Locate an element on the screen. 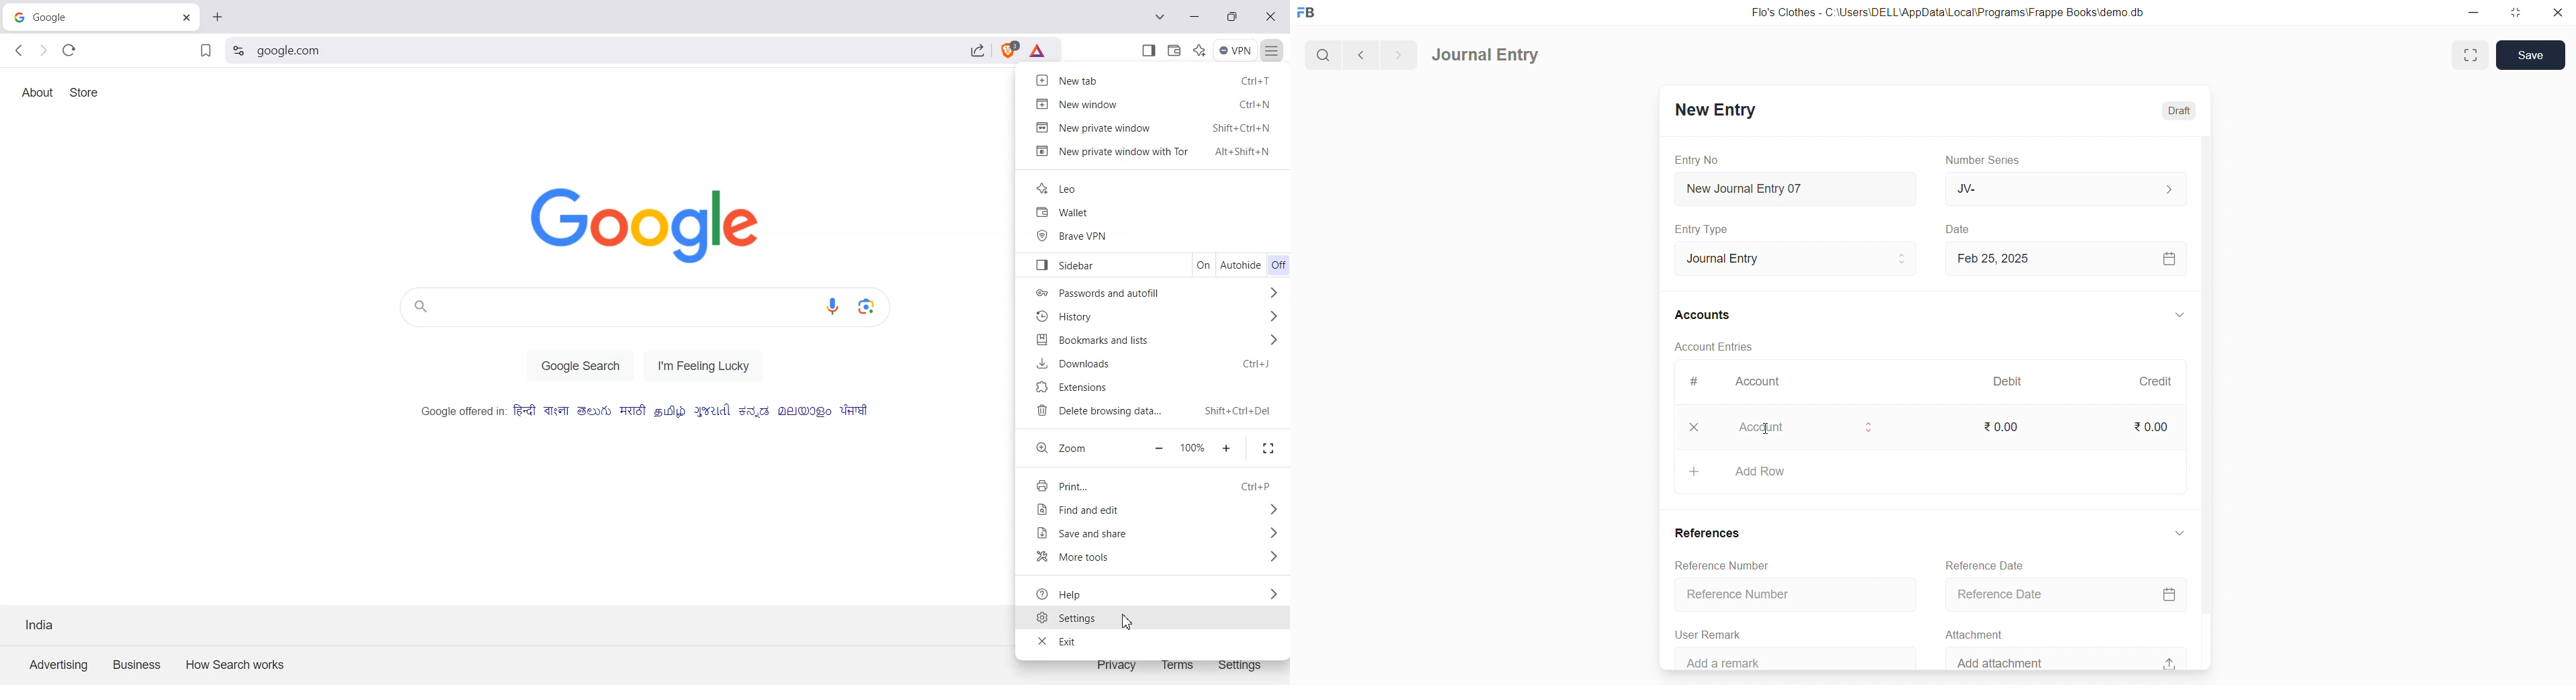 This screenshot has width=2576, height=700. Reference Date is located at coordinates (2070, 593).